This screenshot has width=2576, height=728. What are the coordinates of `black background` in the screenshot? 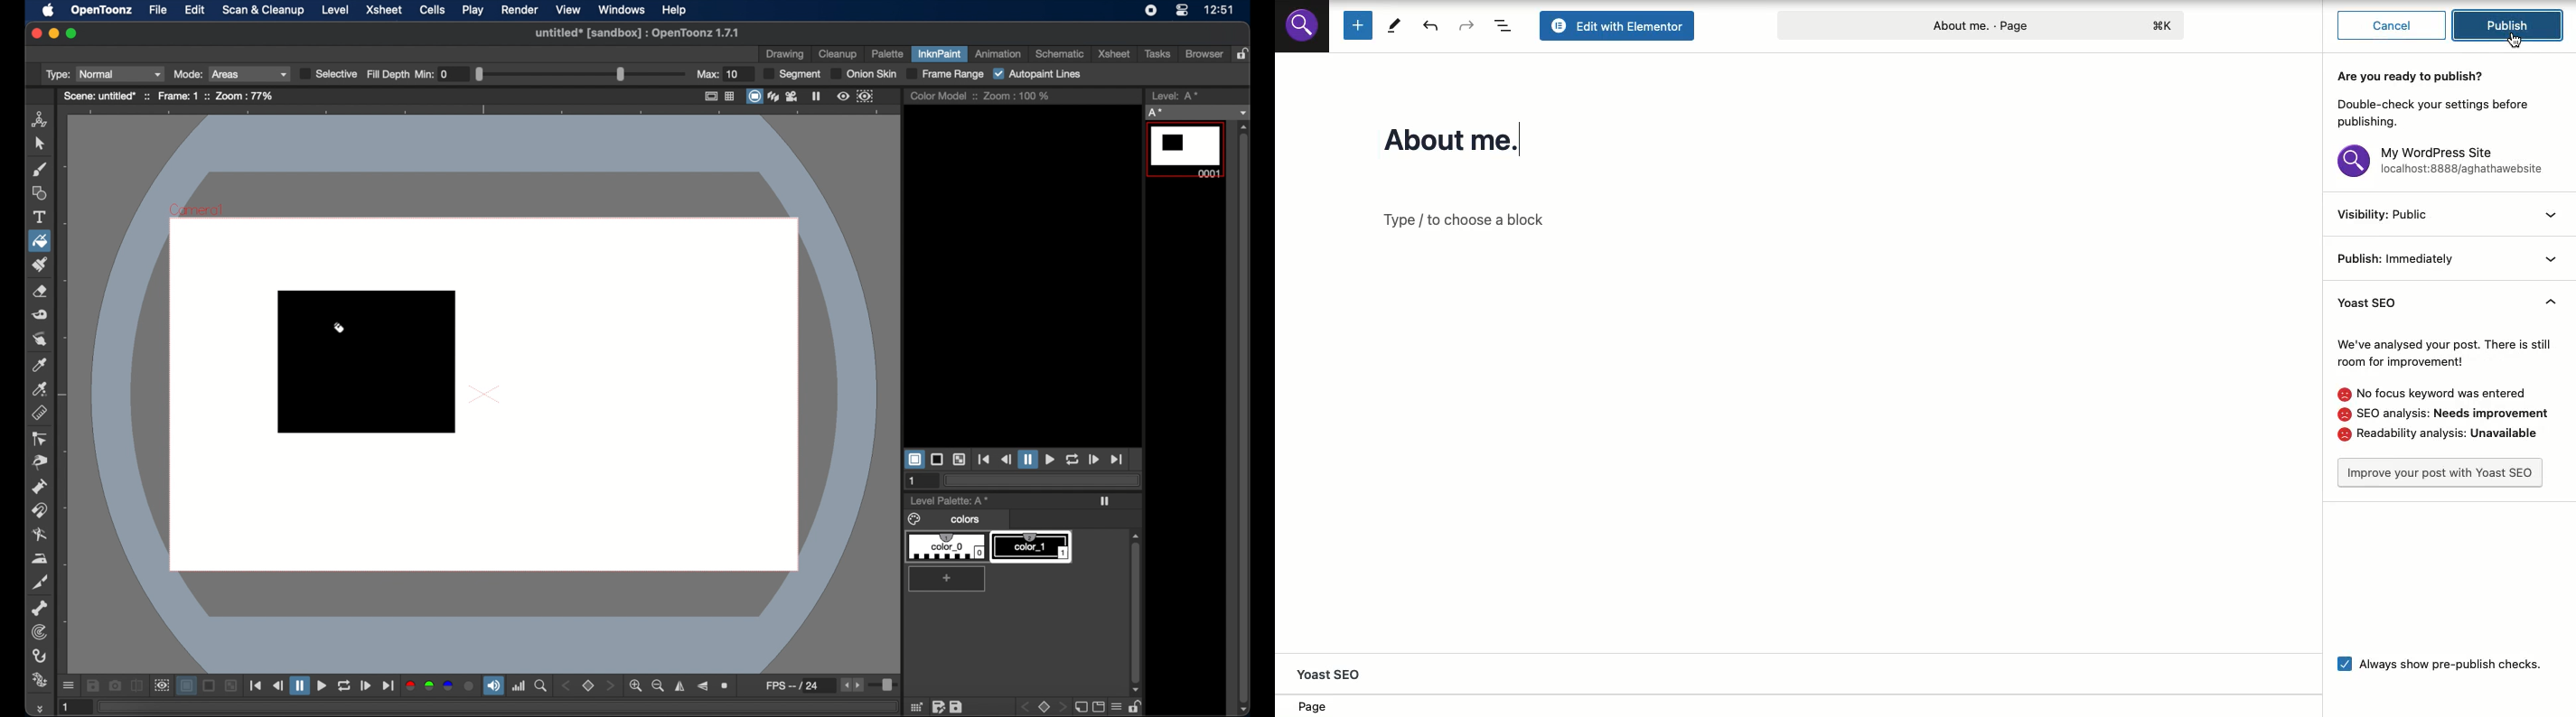 It's located at (210, 686).